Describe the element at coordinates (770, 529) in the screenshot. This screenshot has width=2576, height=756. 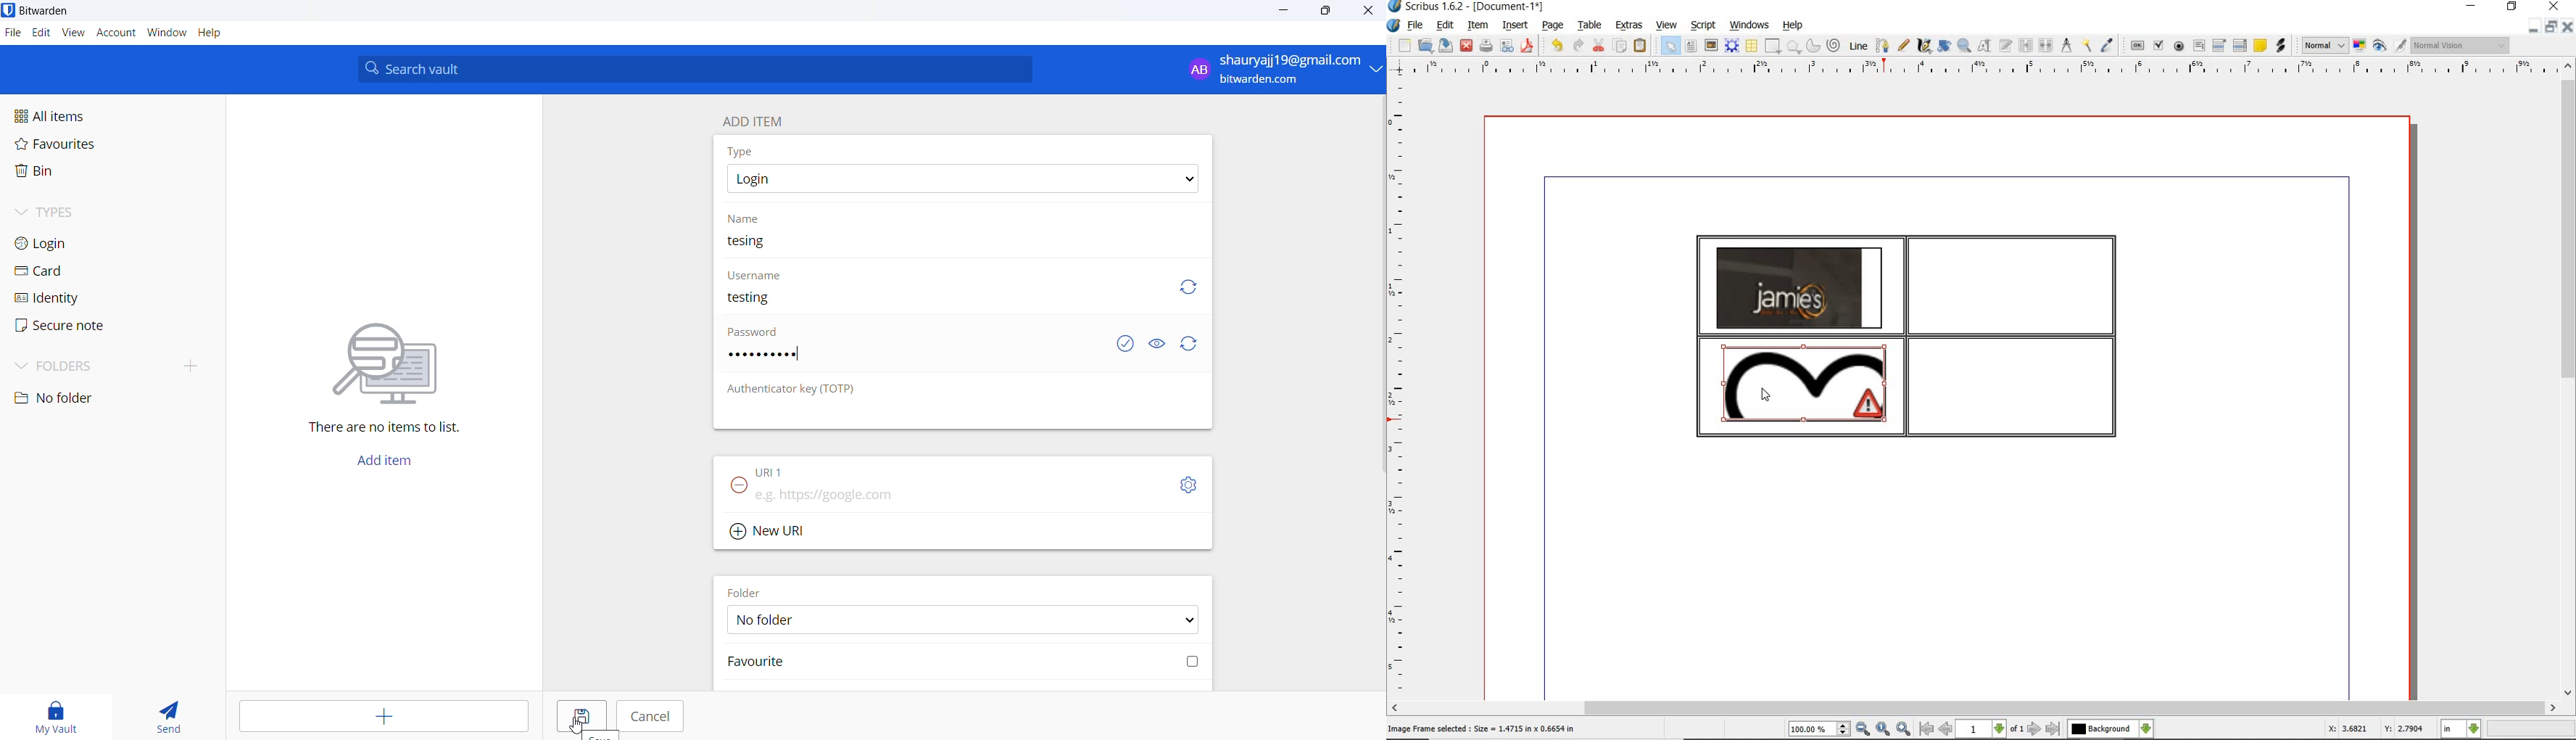
I see `Add new URL` at that location.